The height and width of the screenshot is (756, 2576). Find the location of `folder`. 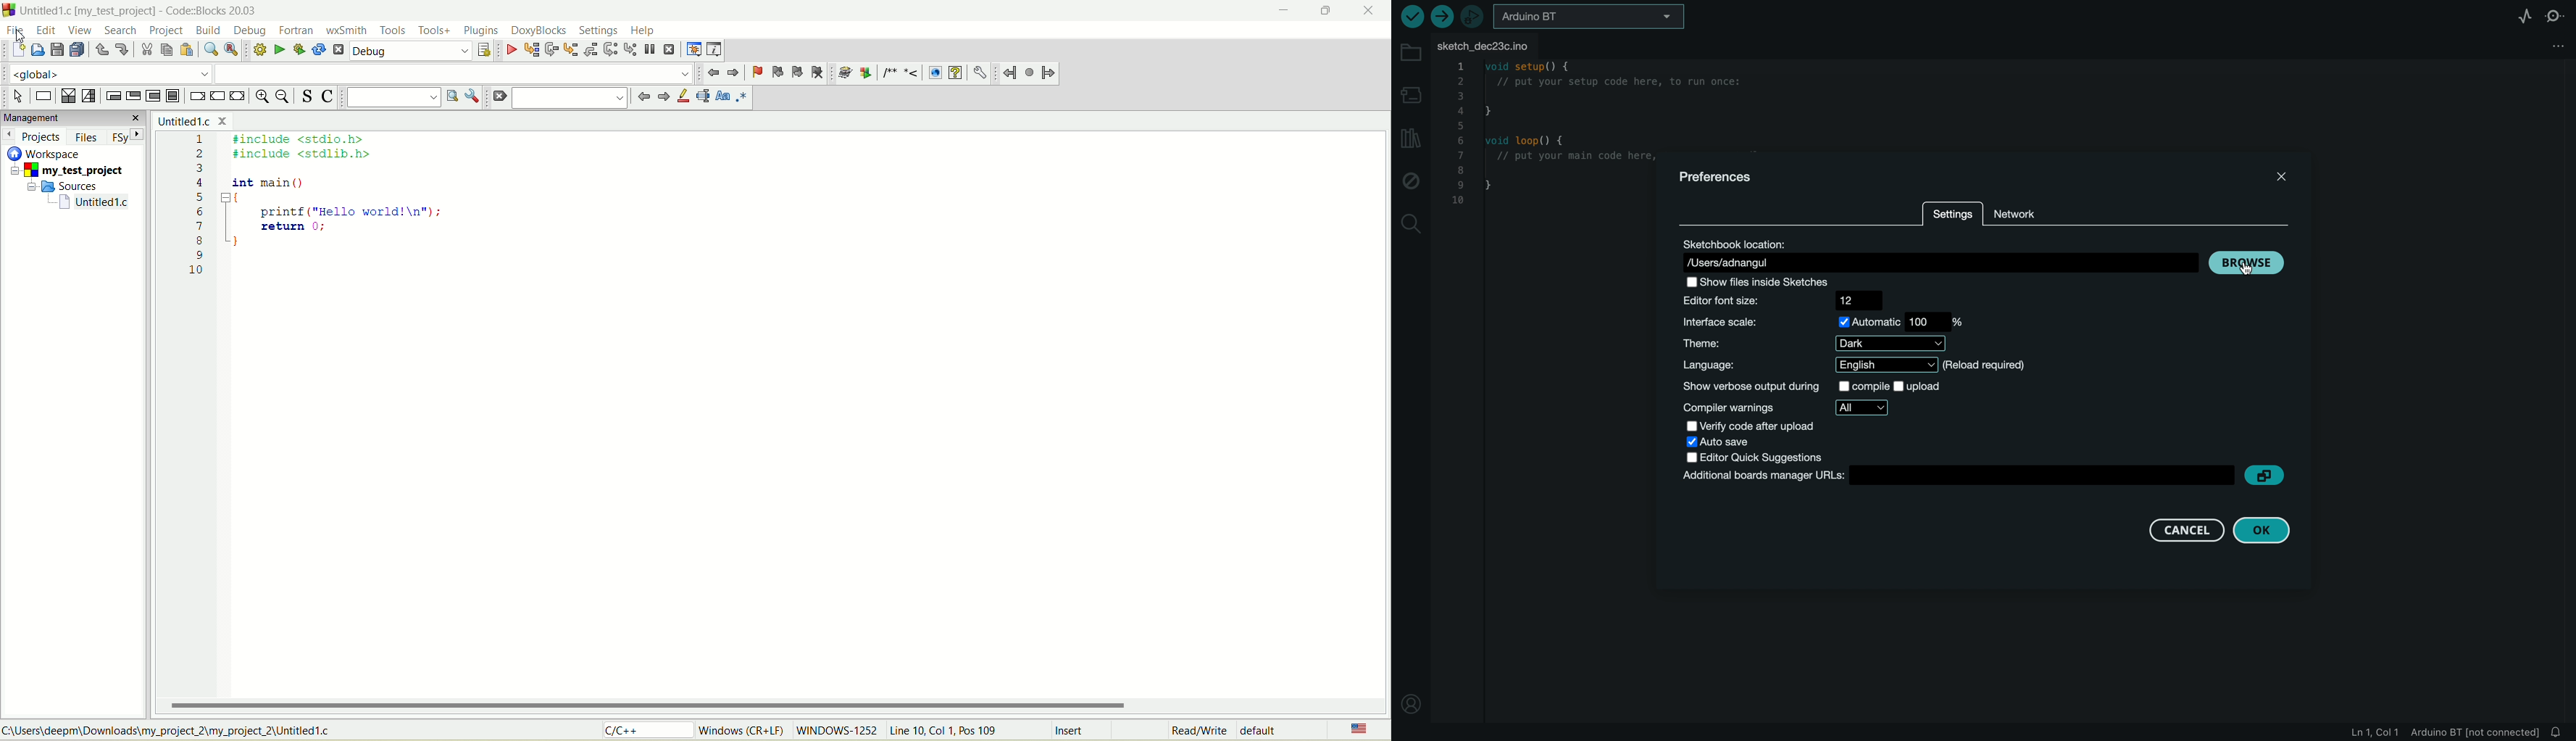

folder is located at coordinates (1411, 55).